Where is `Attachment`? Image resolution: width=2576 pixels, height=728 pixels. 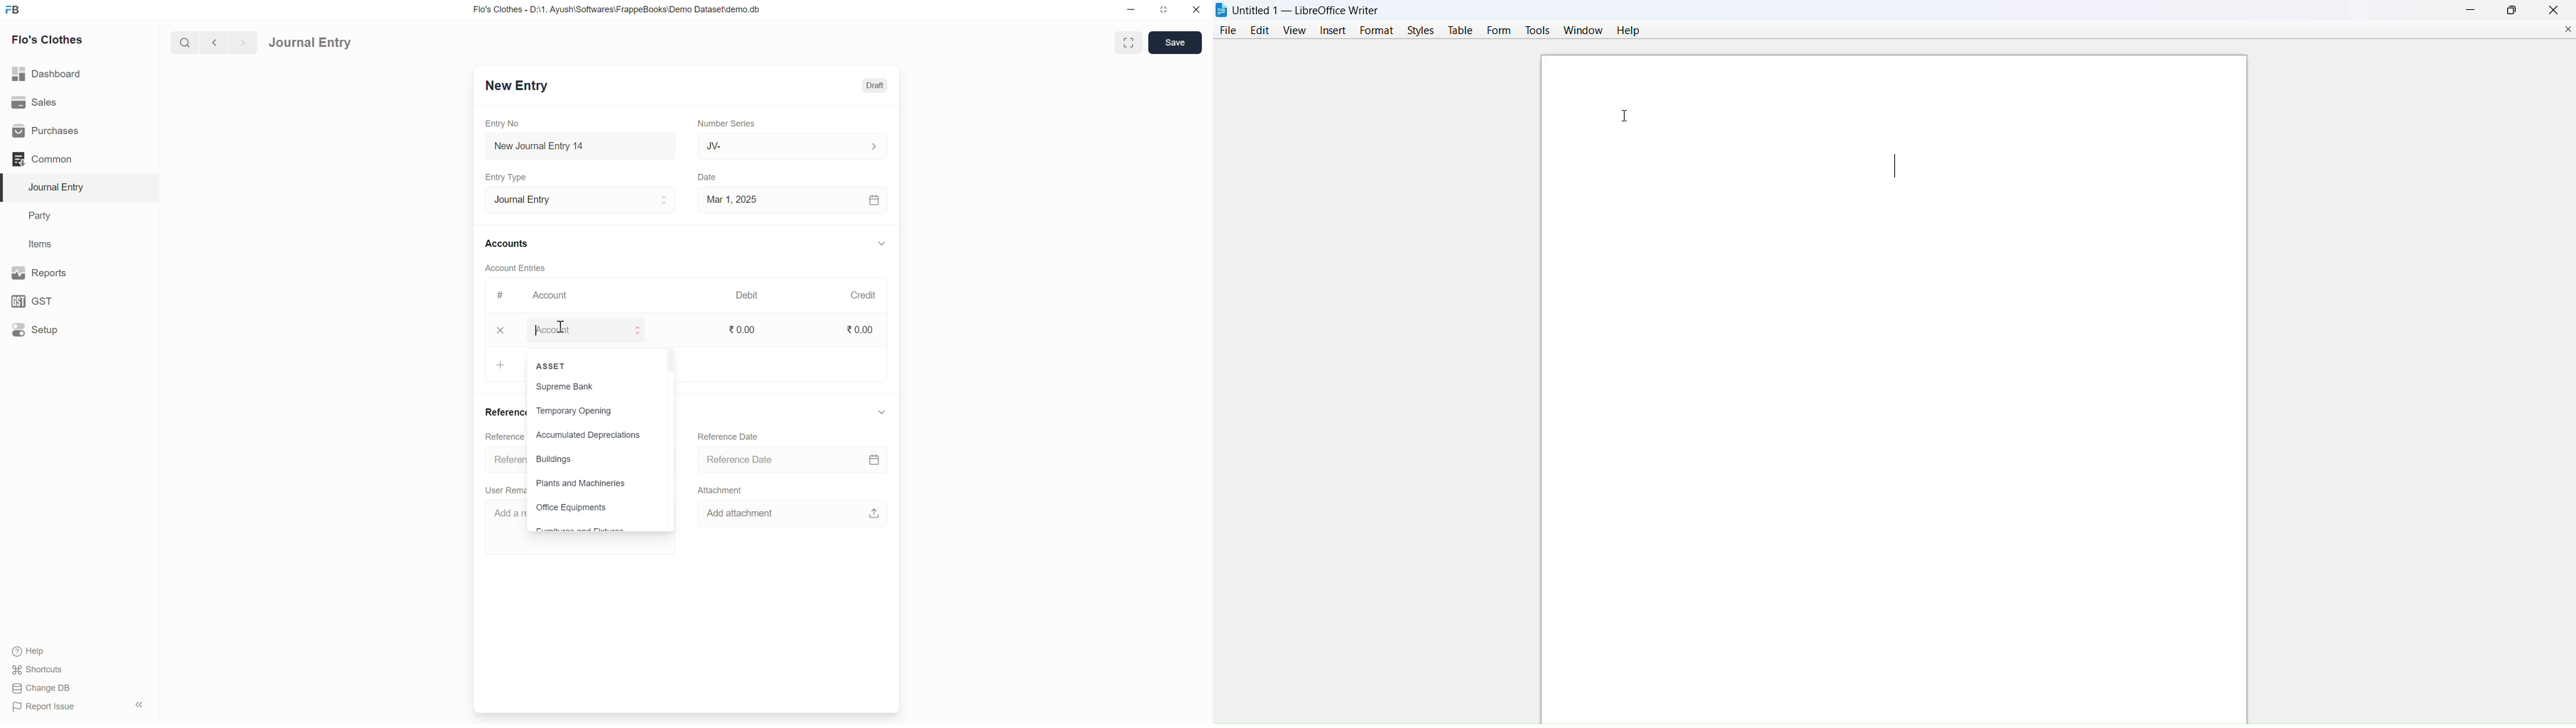 Attachment is located at coordinates (721, 490).